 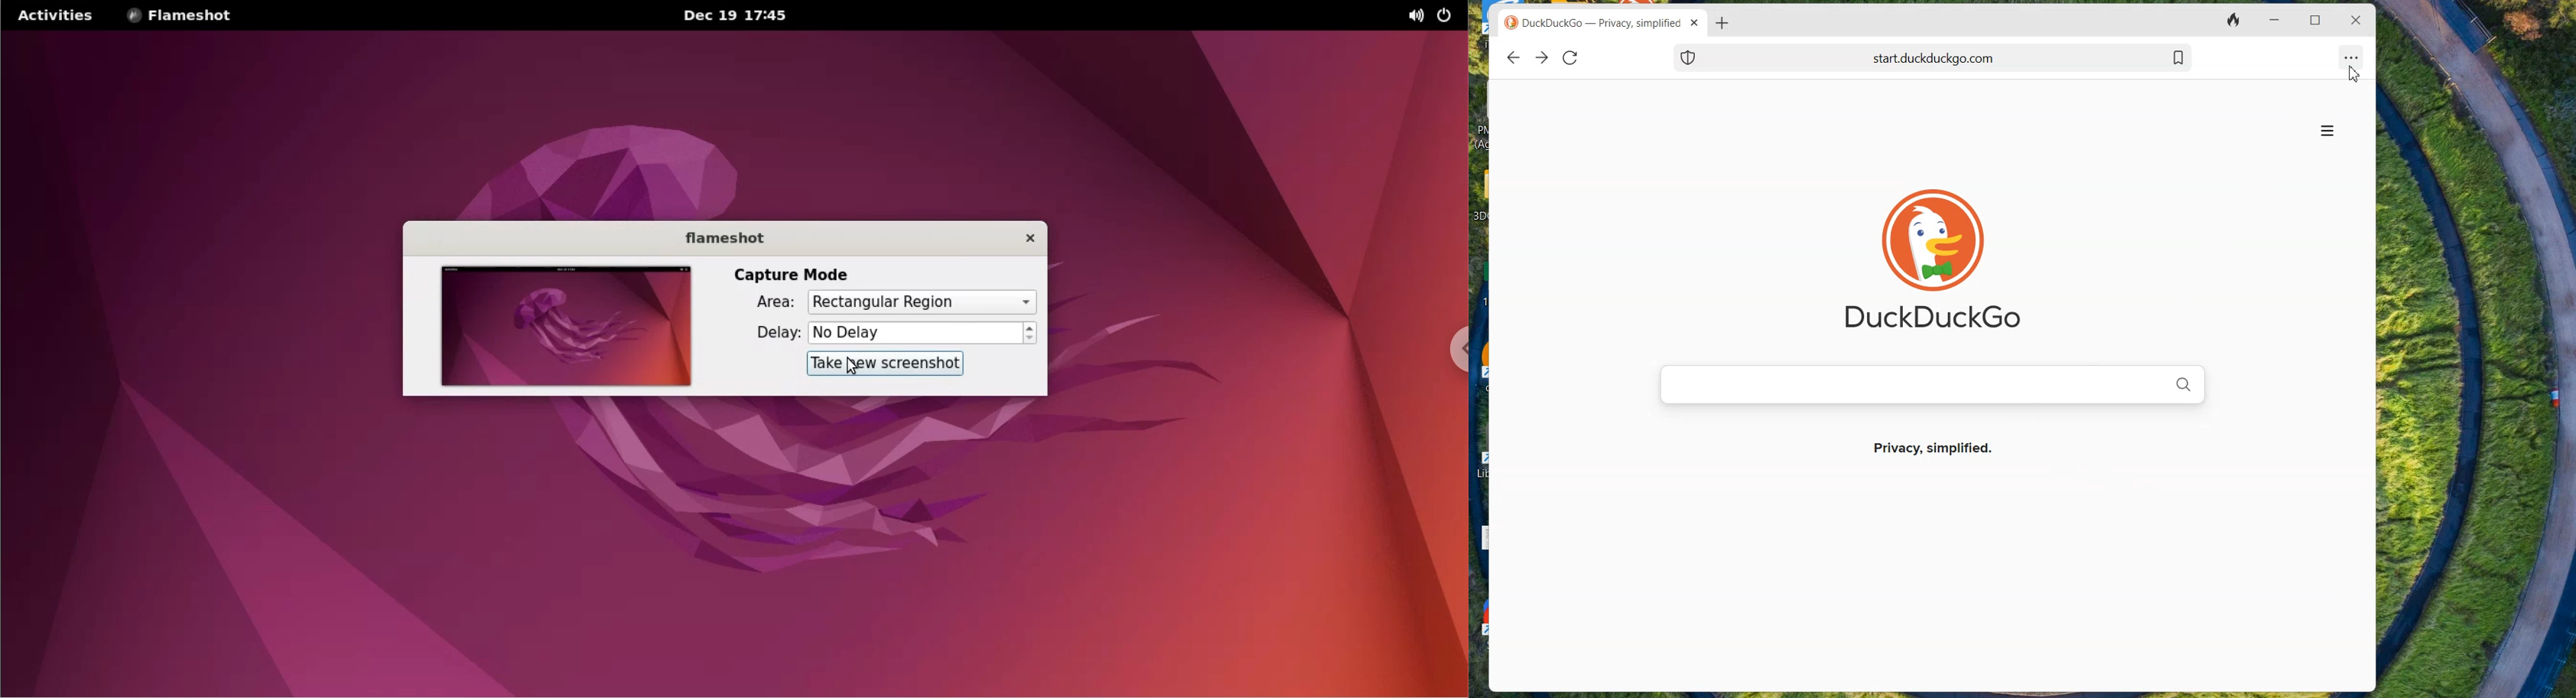 I want to click on DuckDuckGo, so click(x=1938, y=318).